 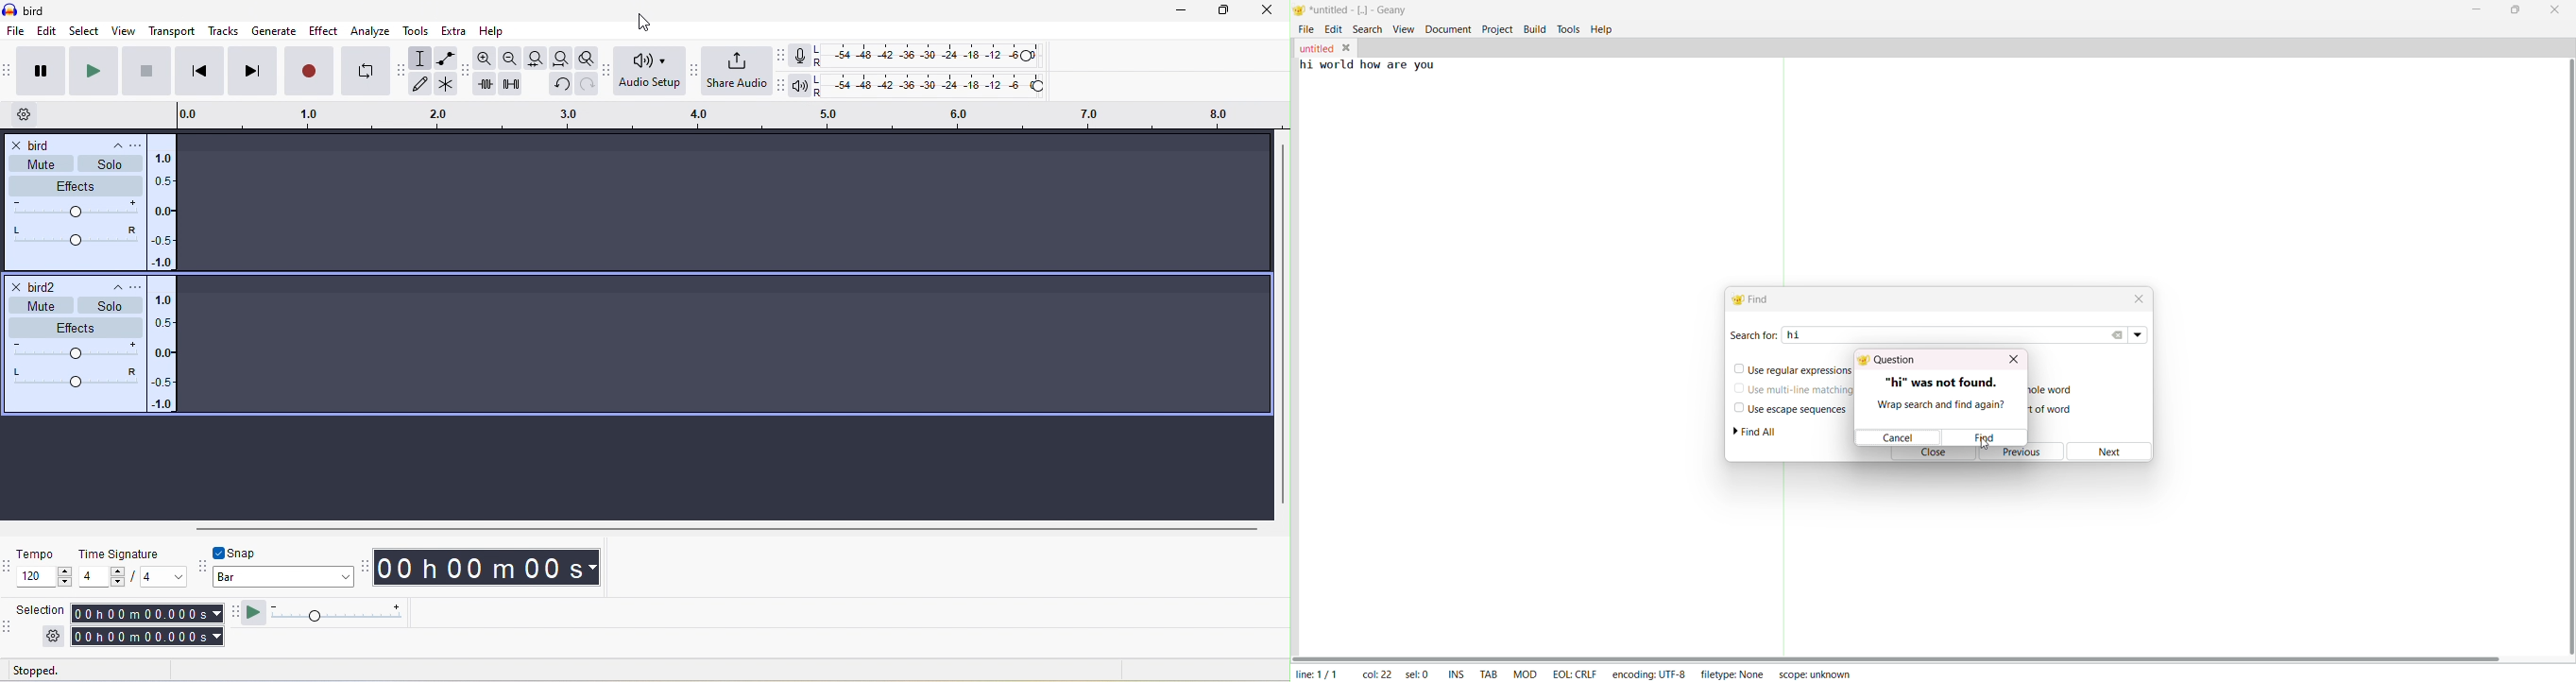 I want to click on play at speed, so click(x=335, y=616).